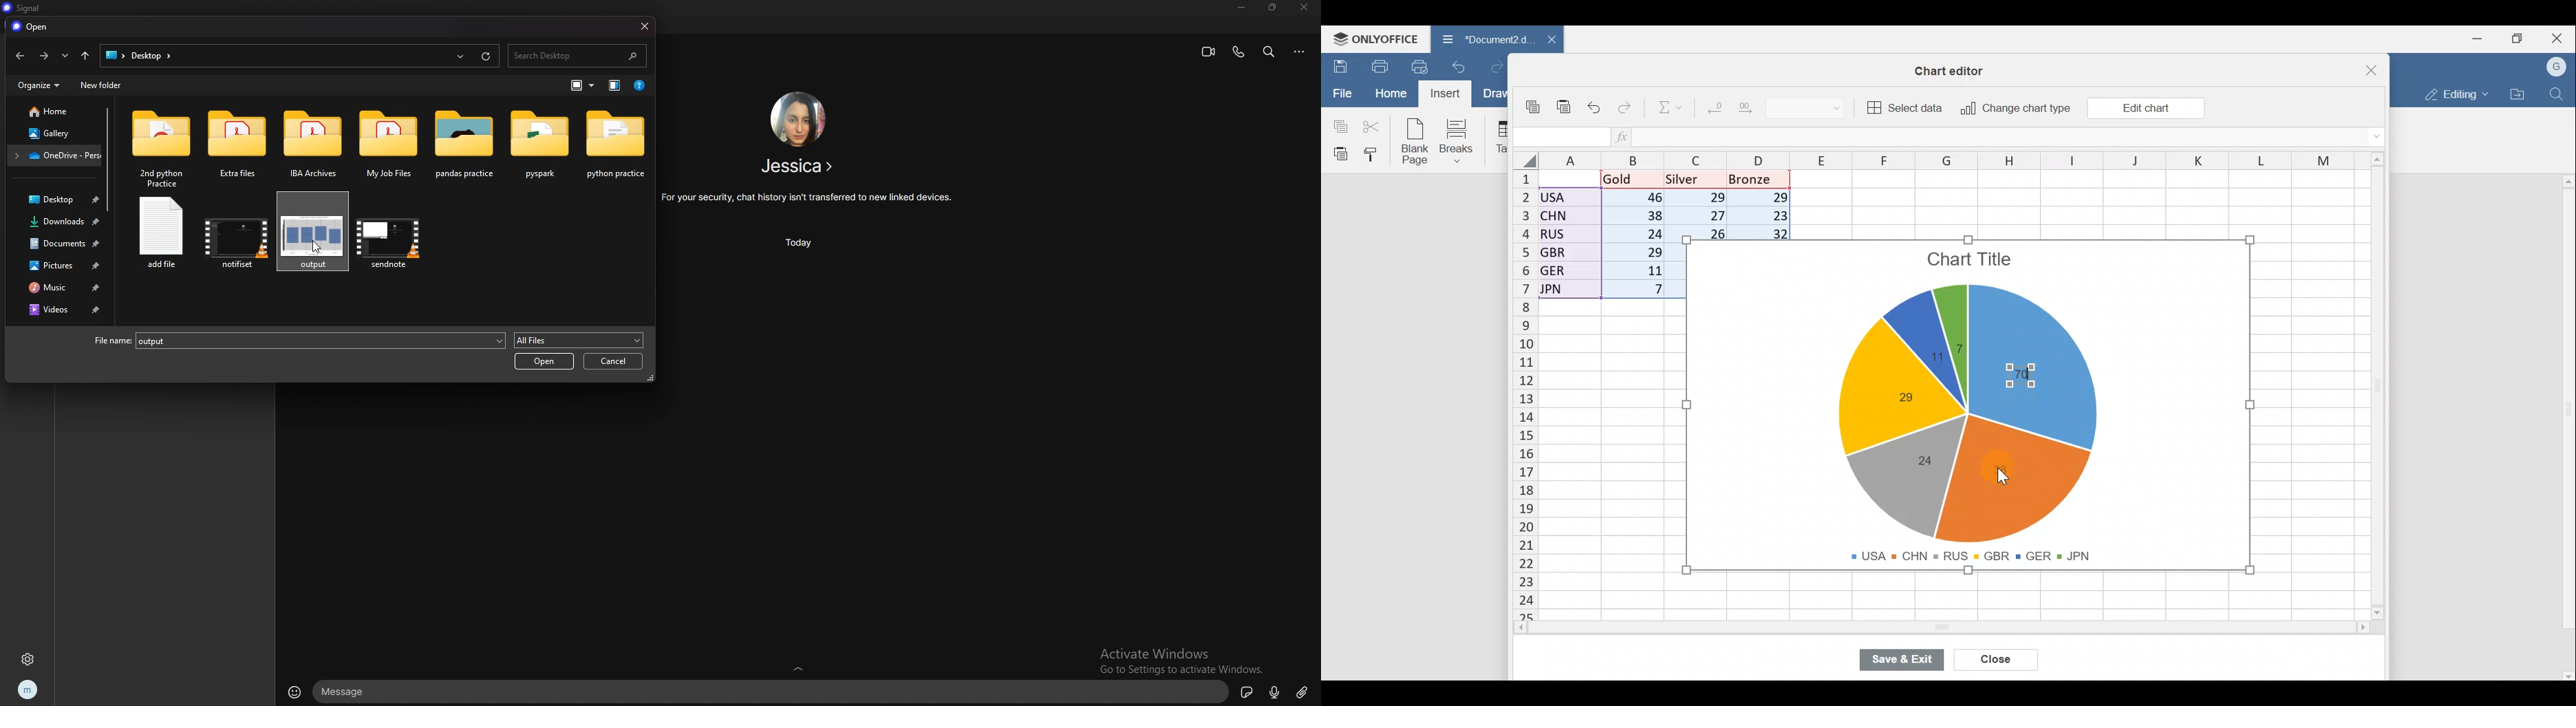 Image resolution: width=2576 pixels, height=728 pixels. Describe the element at coordinates (799, 119) in the screenshot. I see `contact photo` at that location.